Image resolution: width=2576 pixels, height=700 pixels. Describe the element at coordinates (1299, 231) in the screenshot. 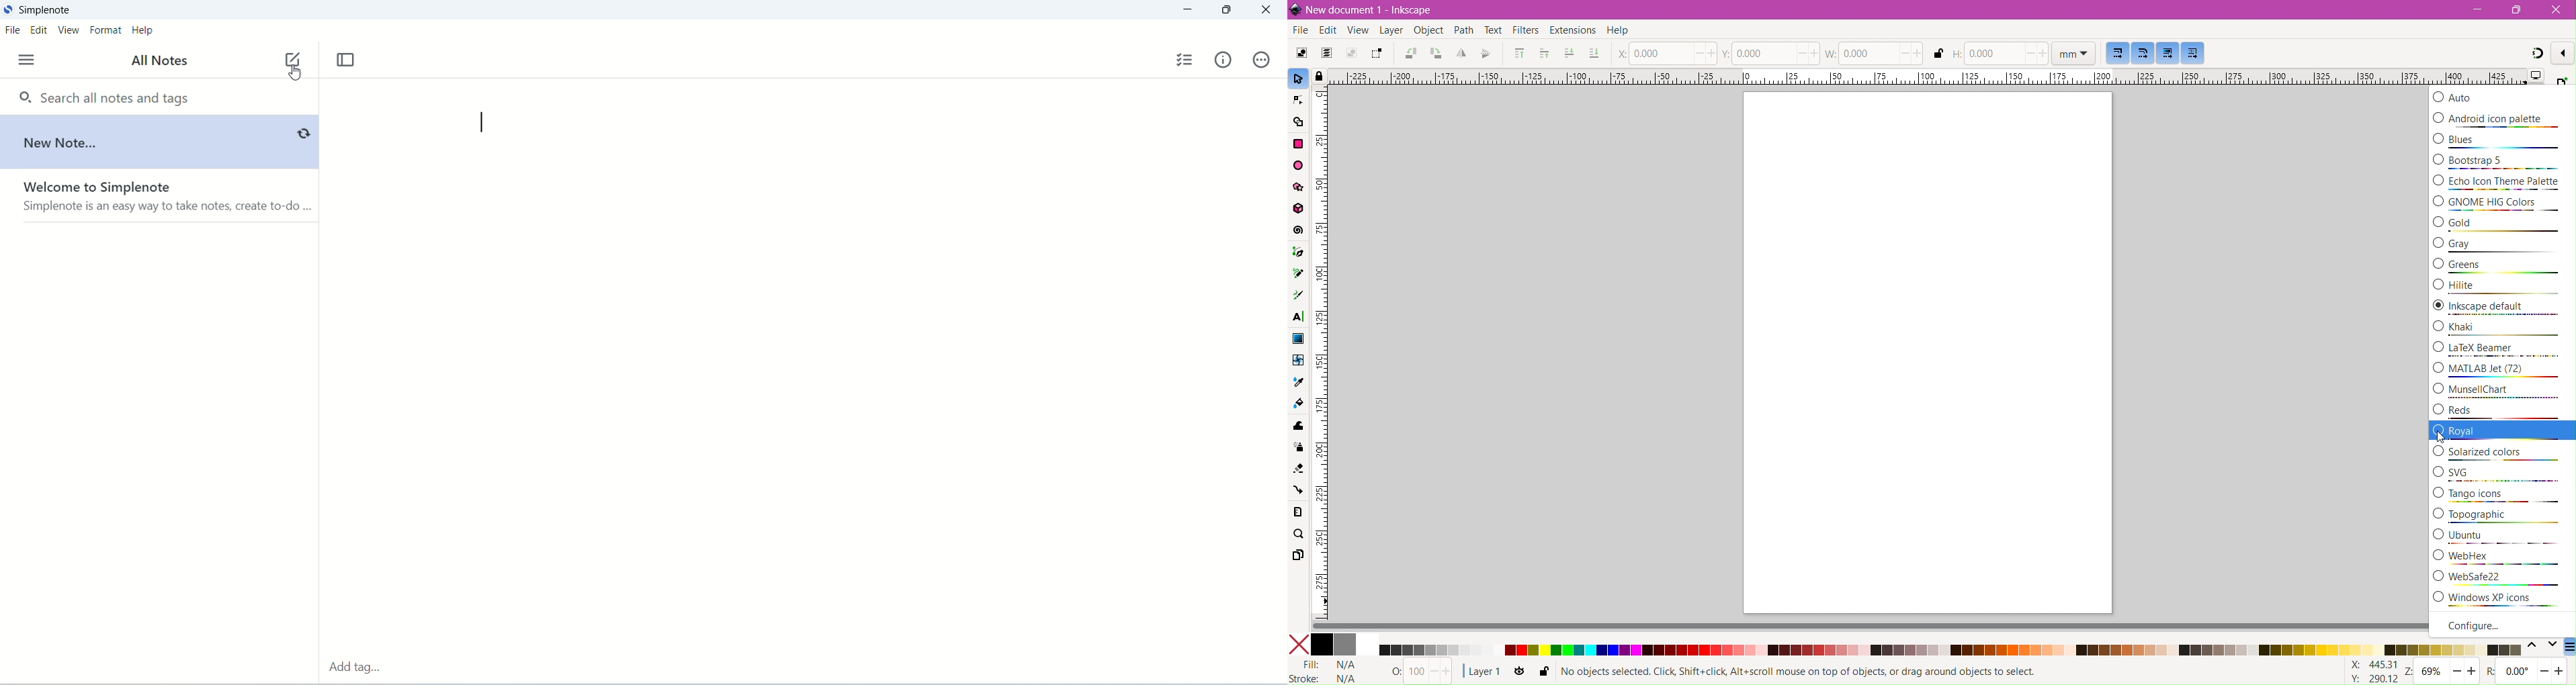

I see `Spiral Tool` at that location.